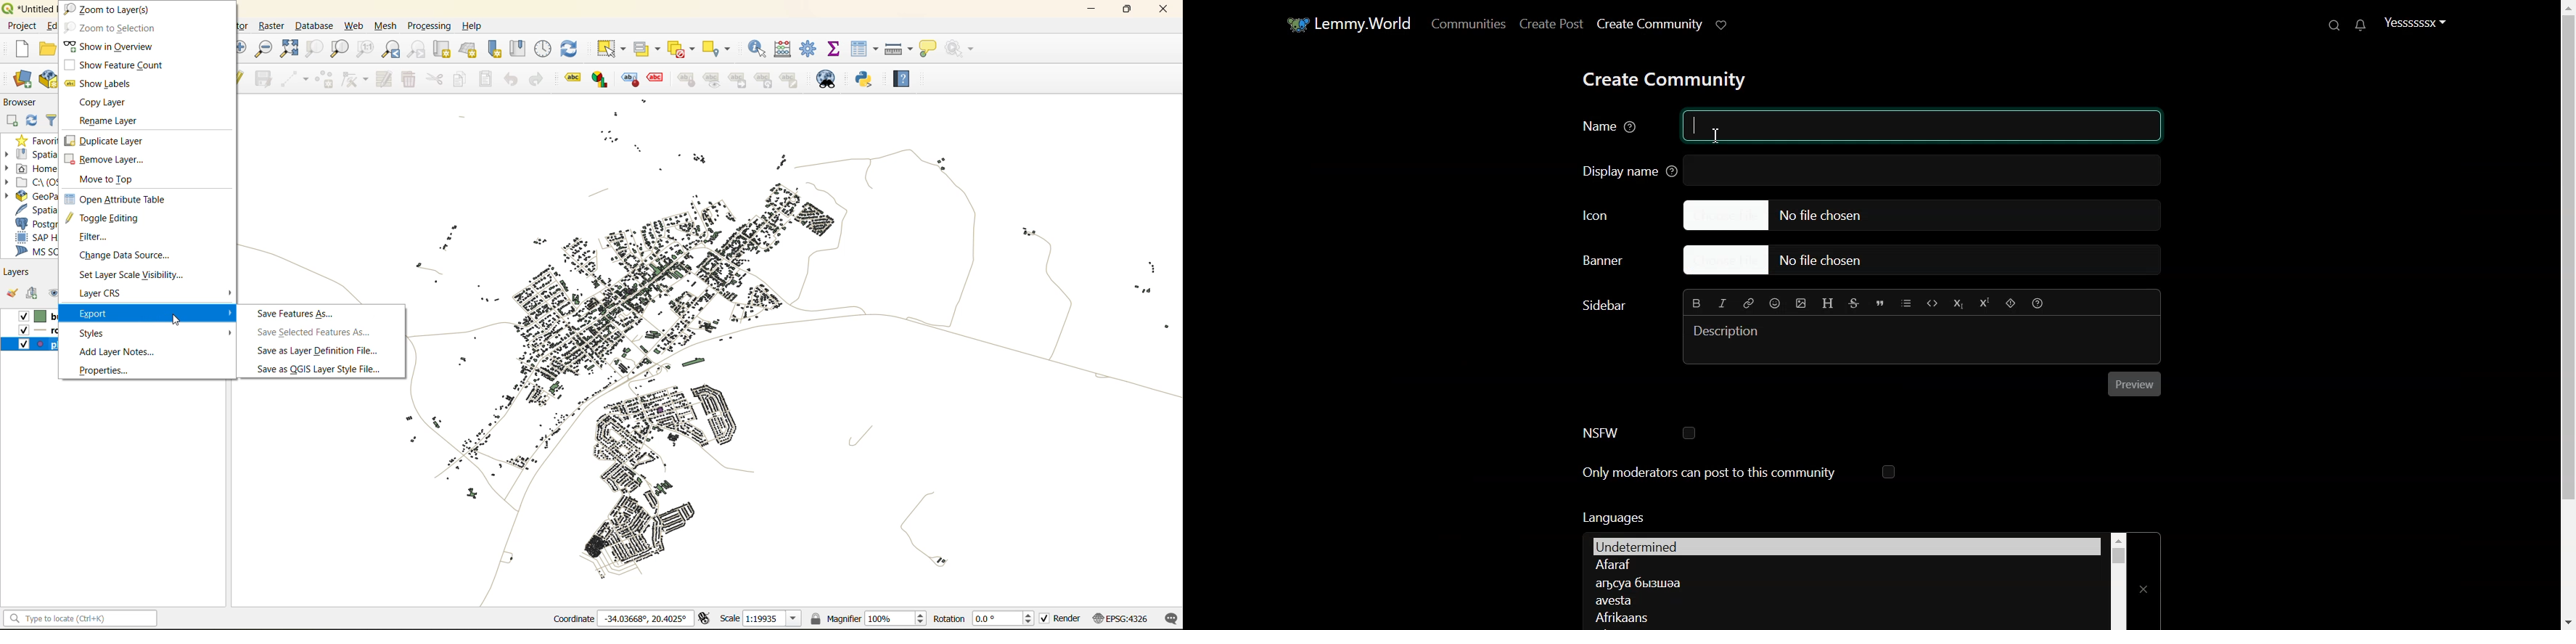  Describe the element at coordinates (1739, 473) in the screenshot. I see `Only moderators can post to this community` at that location.